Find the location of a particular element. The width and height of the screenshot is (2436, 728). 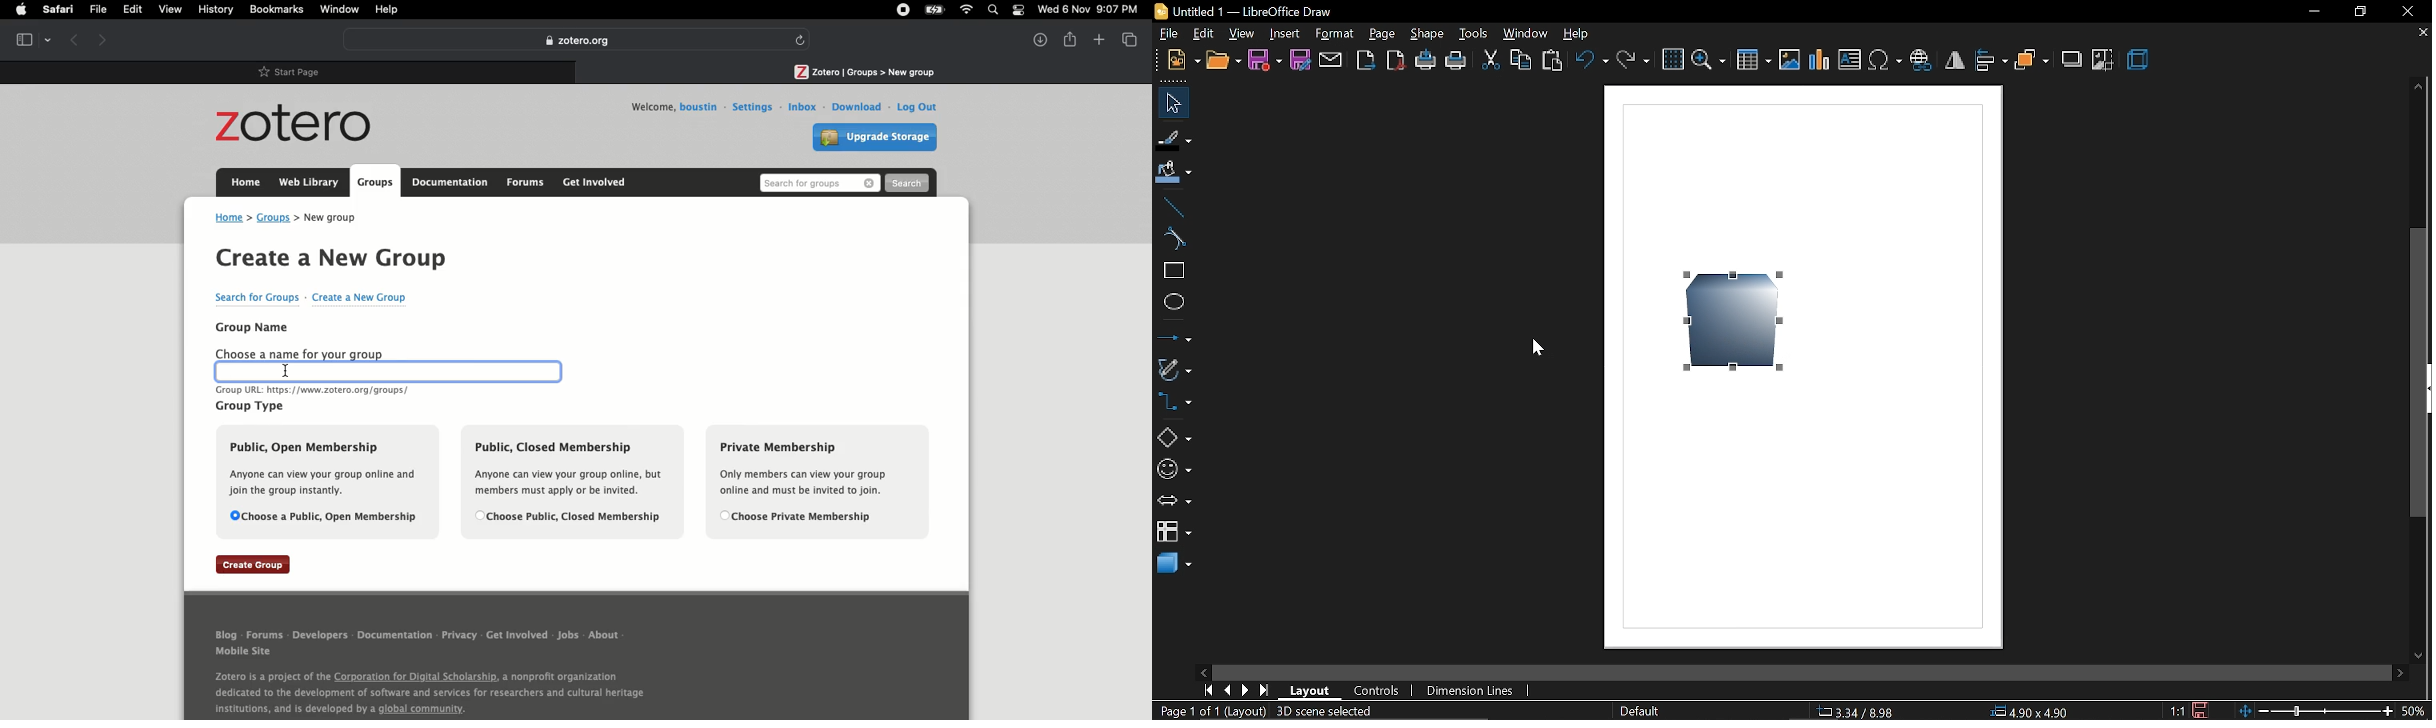

Privacy is located at coordinates (458, 634).